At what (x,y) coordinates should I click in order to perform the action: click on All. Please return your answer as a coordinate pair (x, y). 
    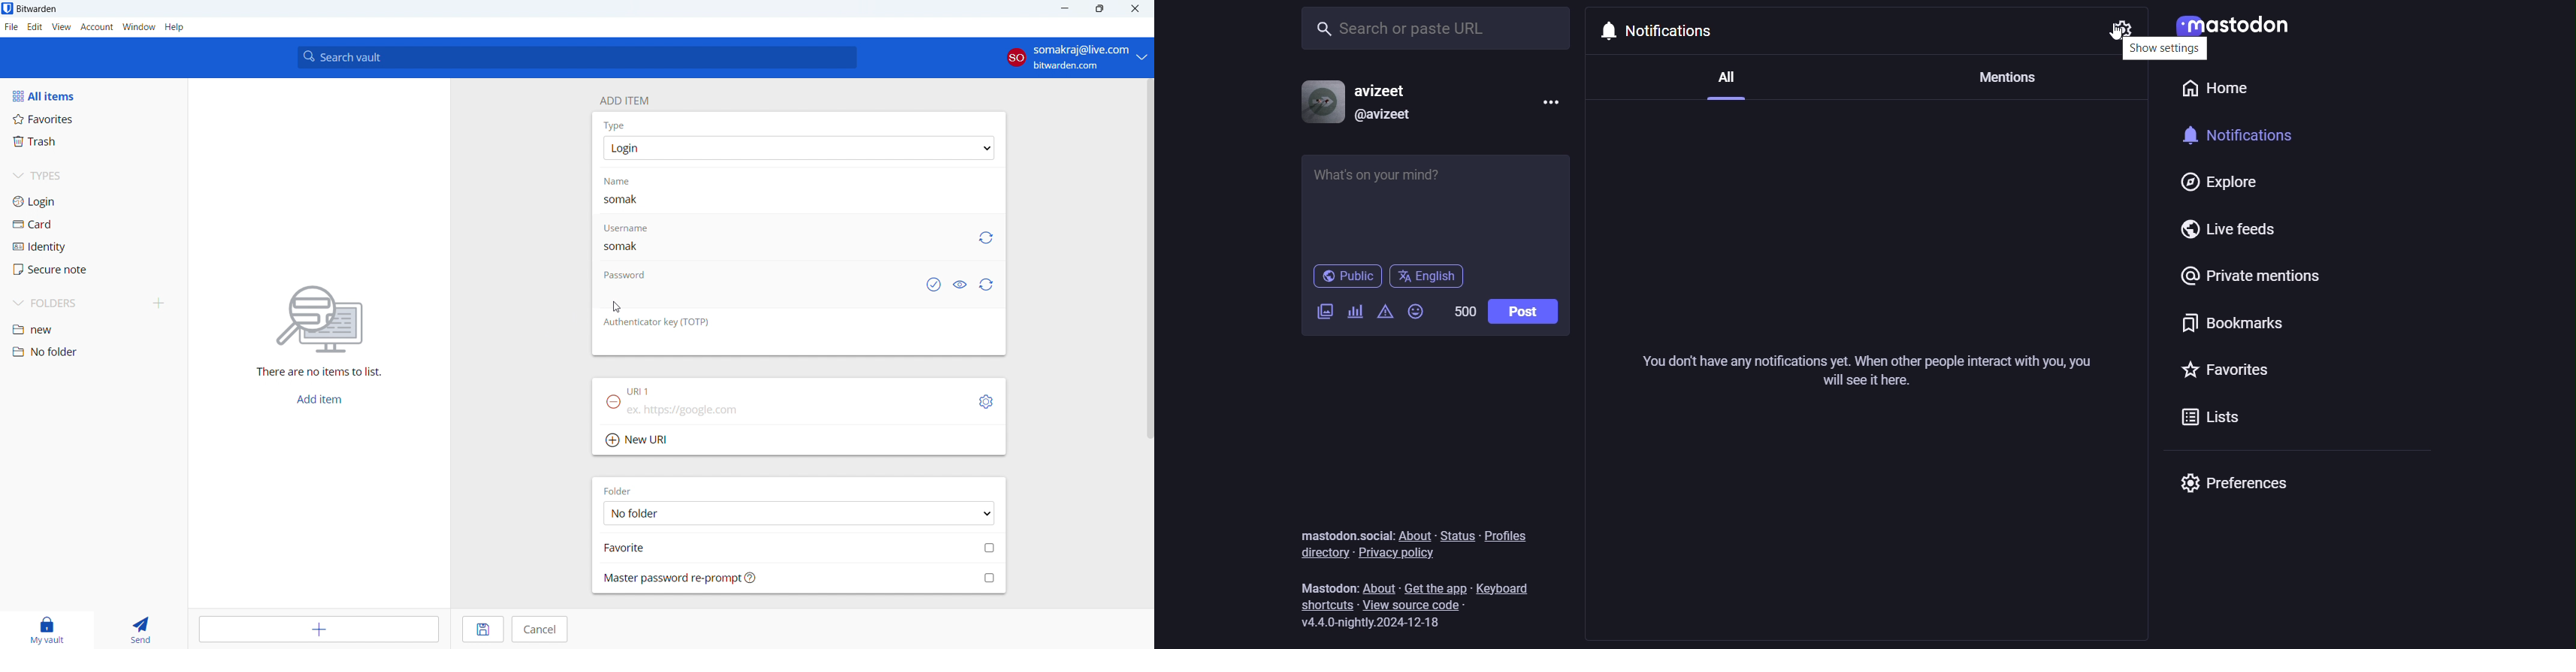
    Looking at the image, I should click on (1722, 83).